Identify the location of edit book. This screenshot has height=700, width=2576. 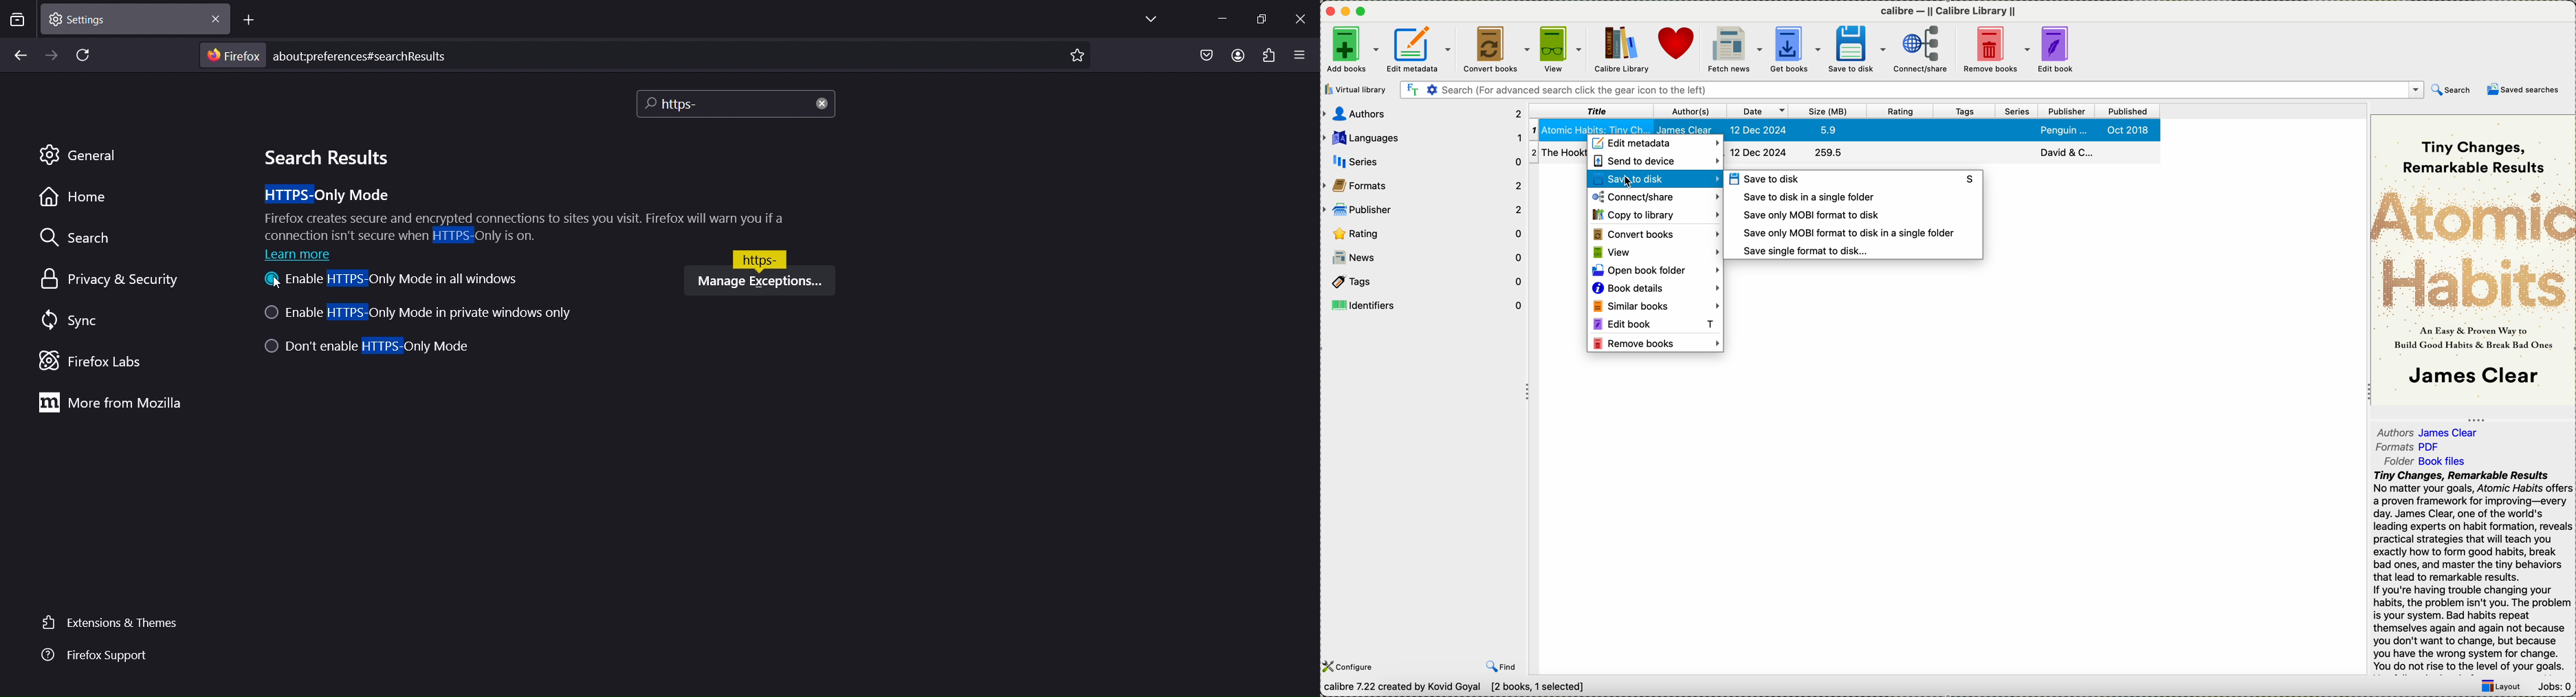
(2057, 50).